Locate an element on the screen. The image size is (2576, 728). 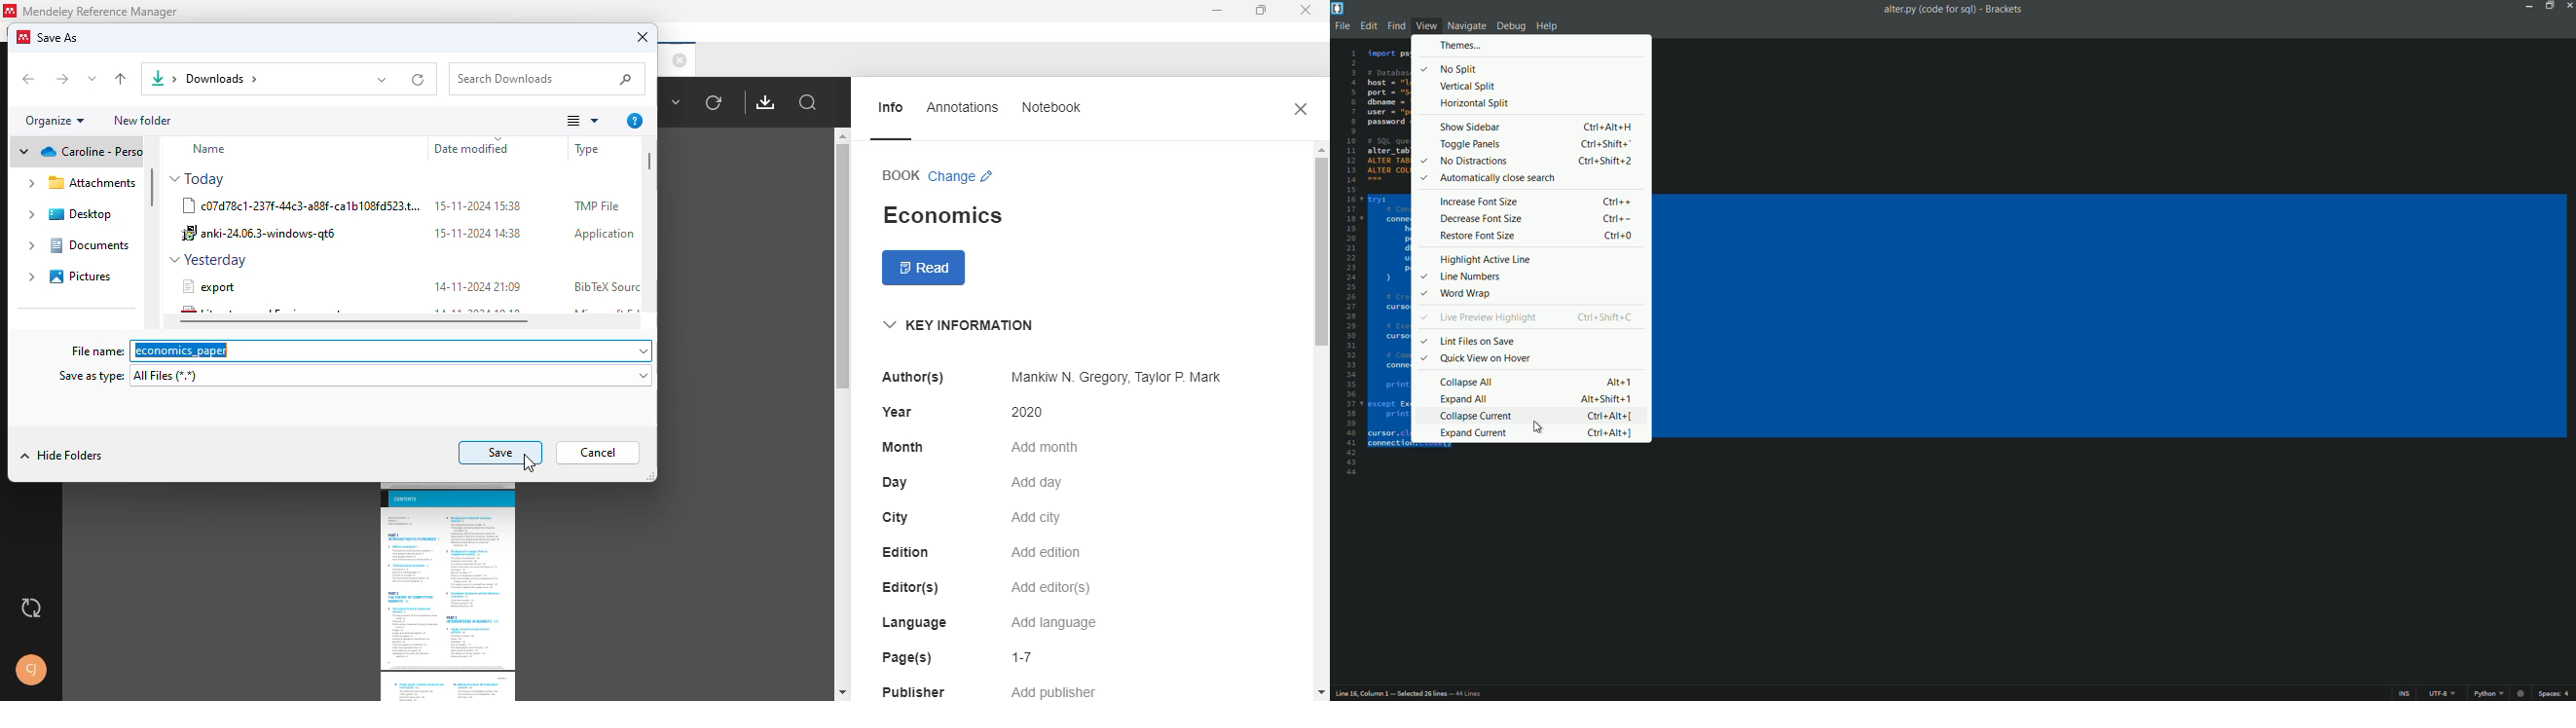
date modified is located at coordinates (488, 148).